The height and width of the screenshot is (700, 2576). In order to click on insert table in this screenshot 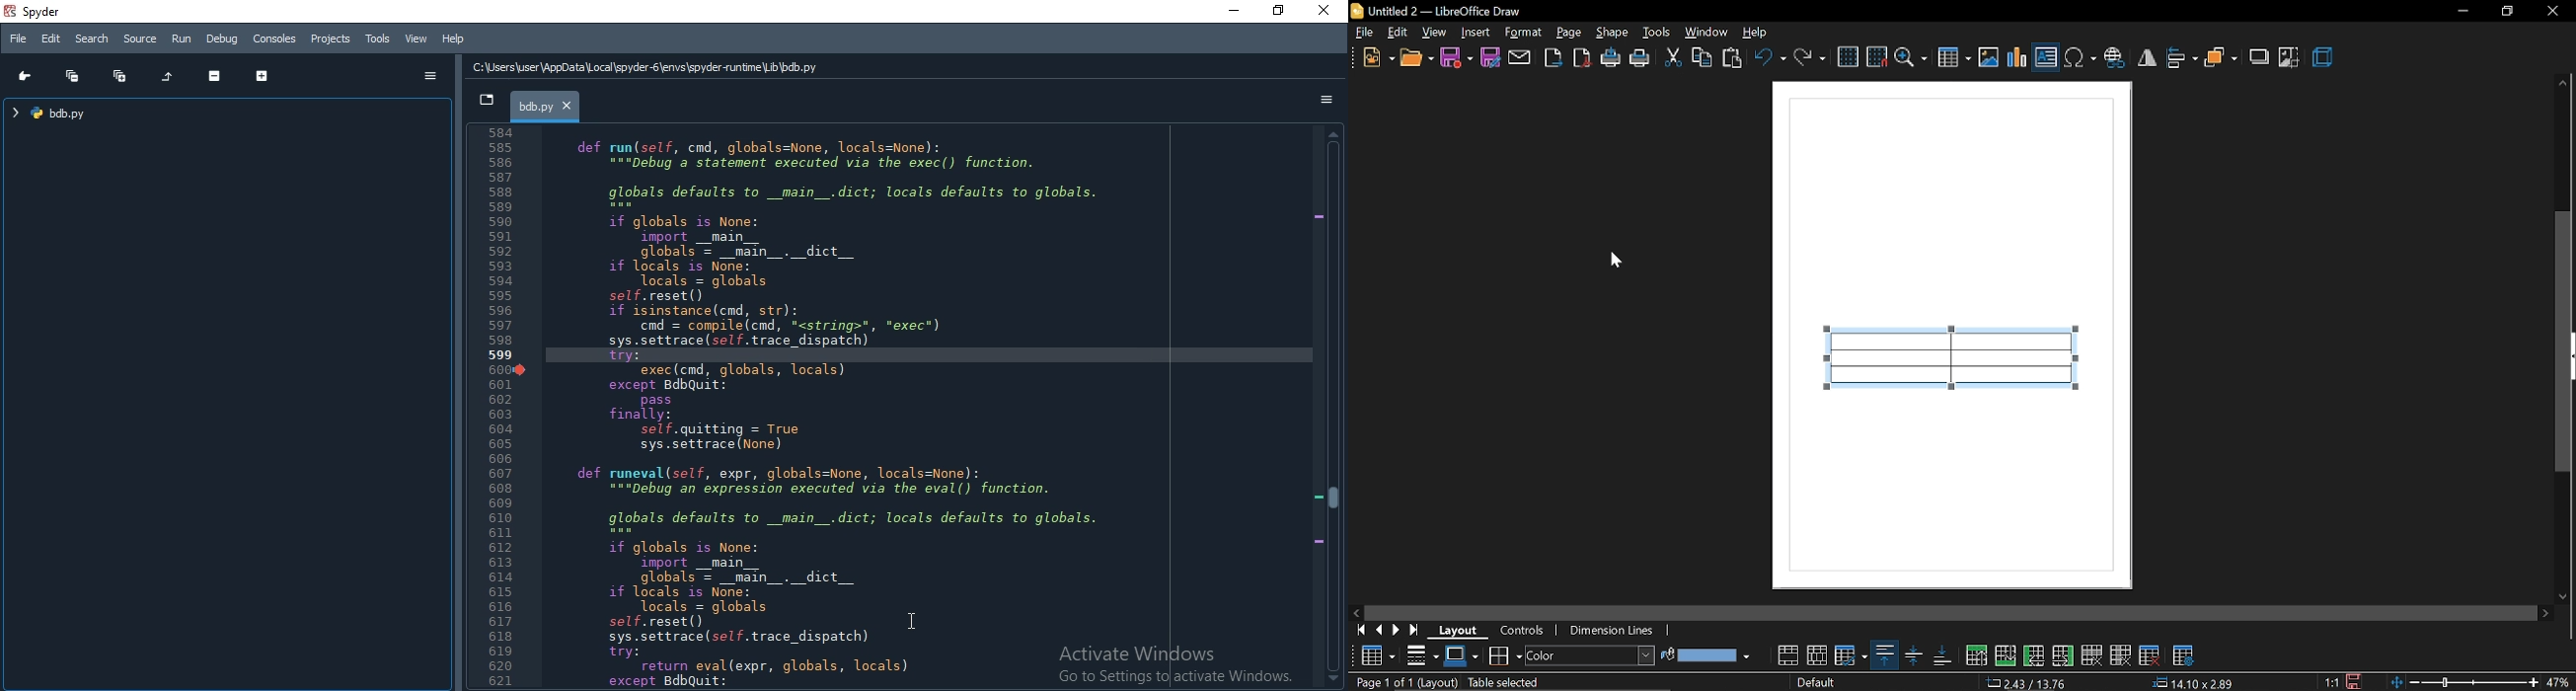, I will do `click(1954, 57)`.